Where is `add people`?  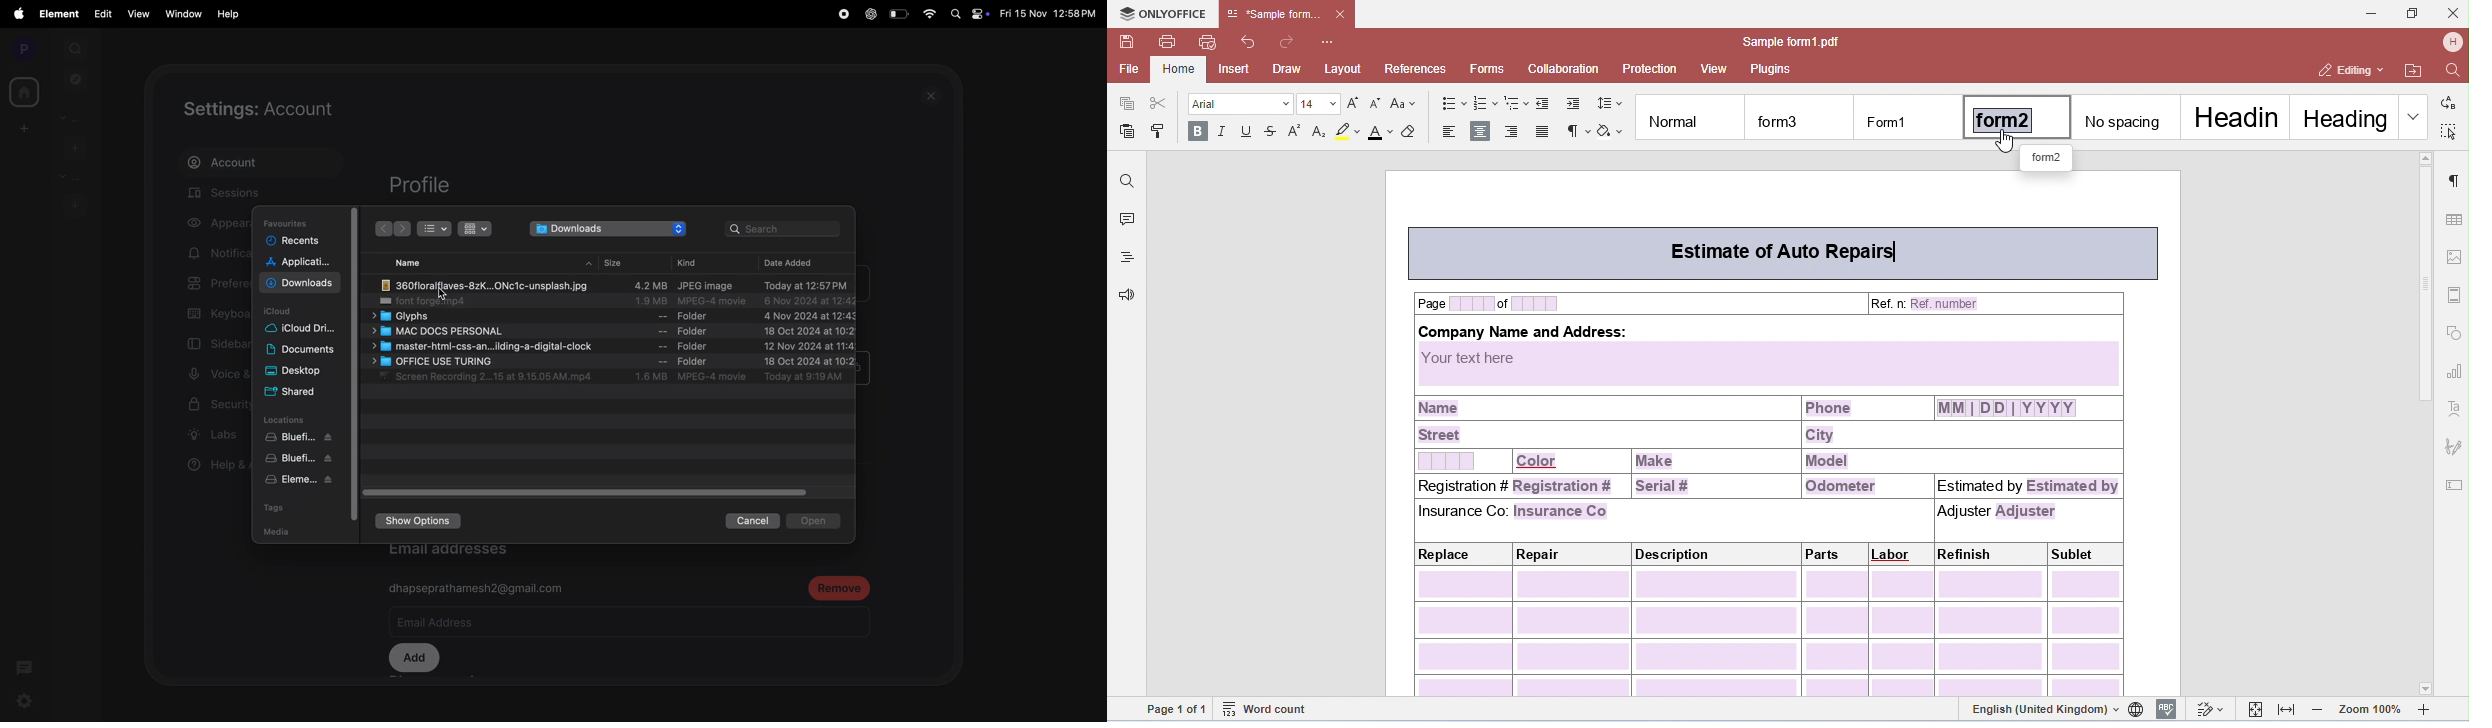 add people is located at coordinates (73, 147).